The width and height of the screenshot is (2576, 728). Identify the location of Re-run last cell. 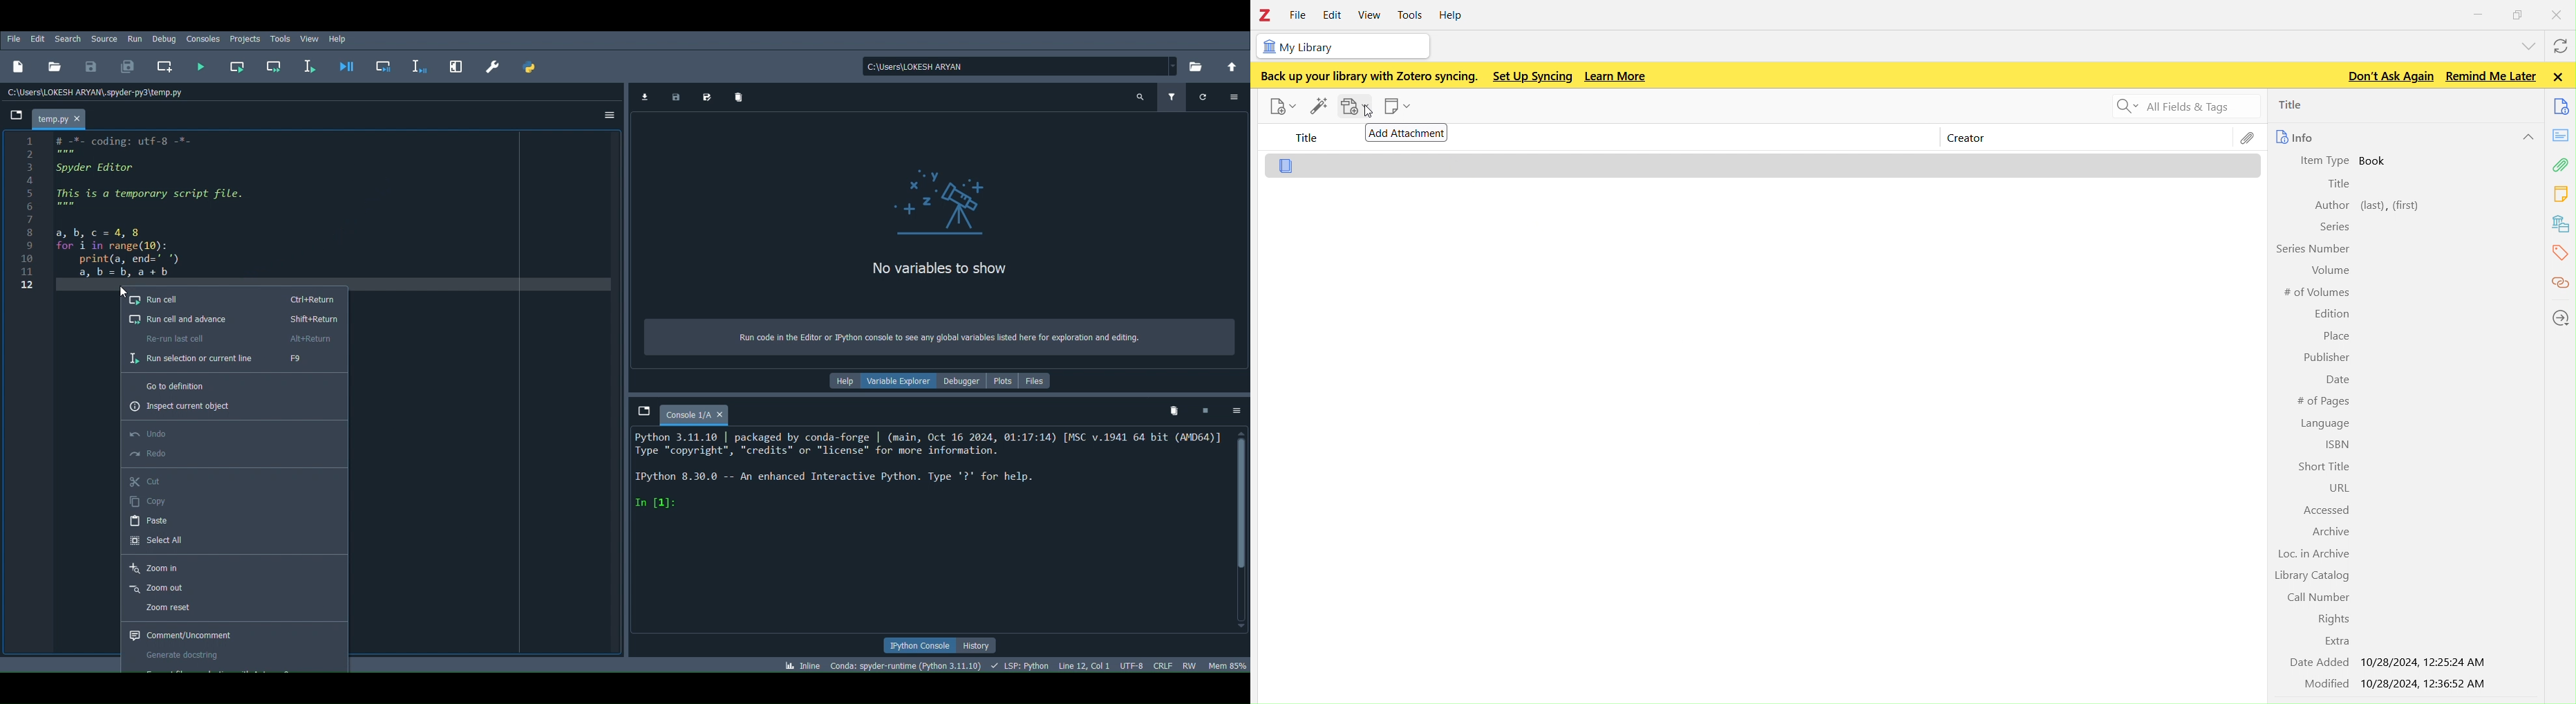
(232, 340).